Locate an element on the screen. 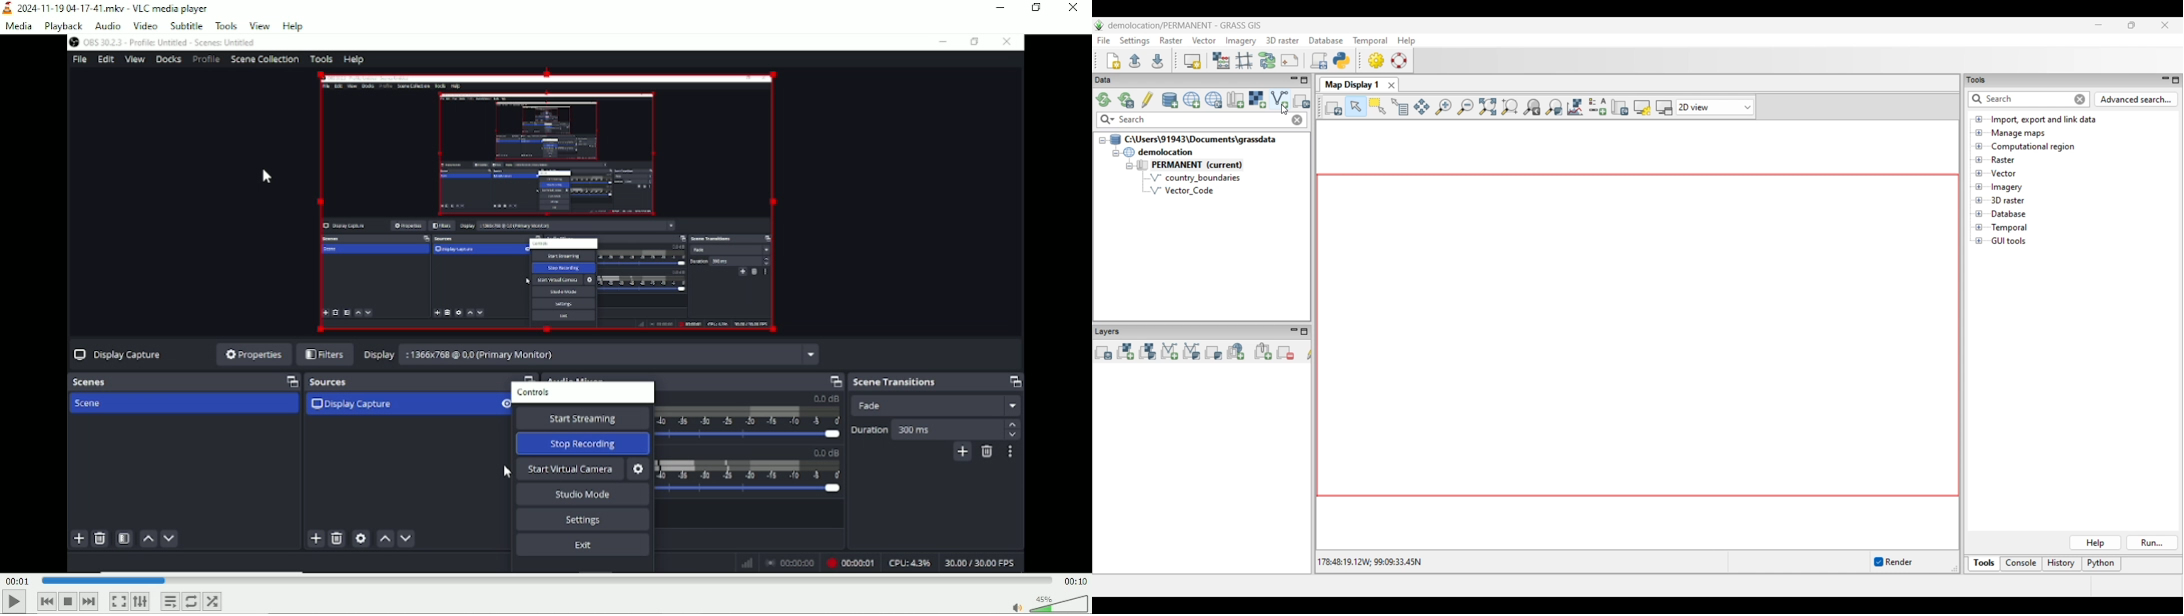 The width and height of the screenshot is (2184, 616). tools is located at coordinates (227, 25).